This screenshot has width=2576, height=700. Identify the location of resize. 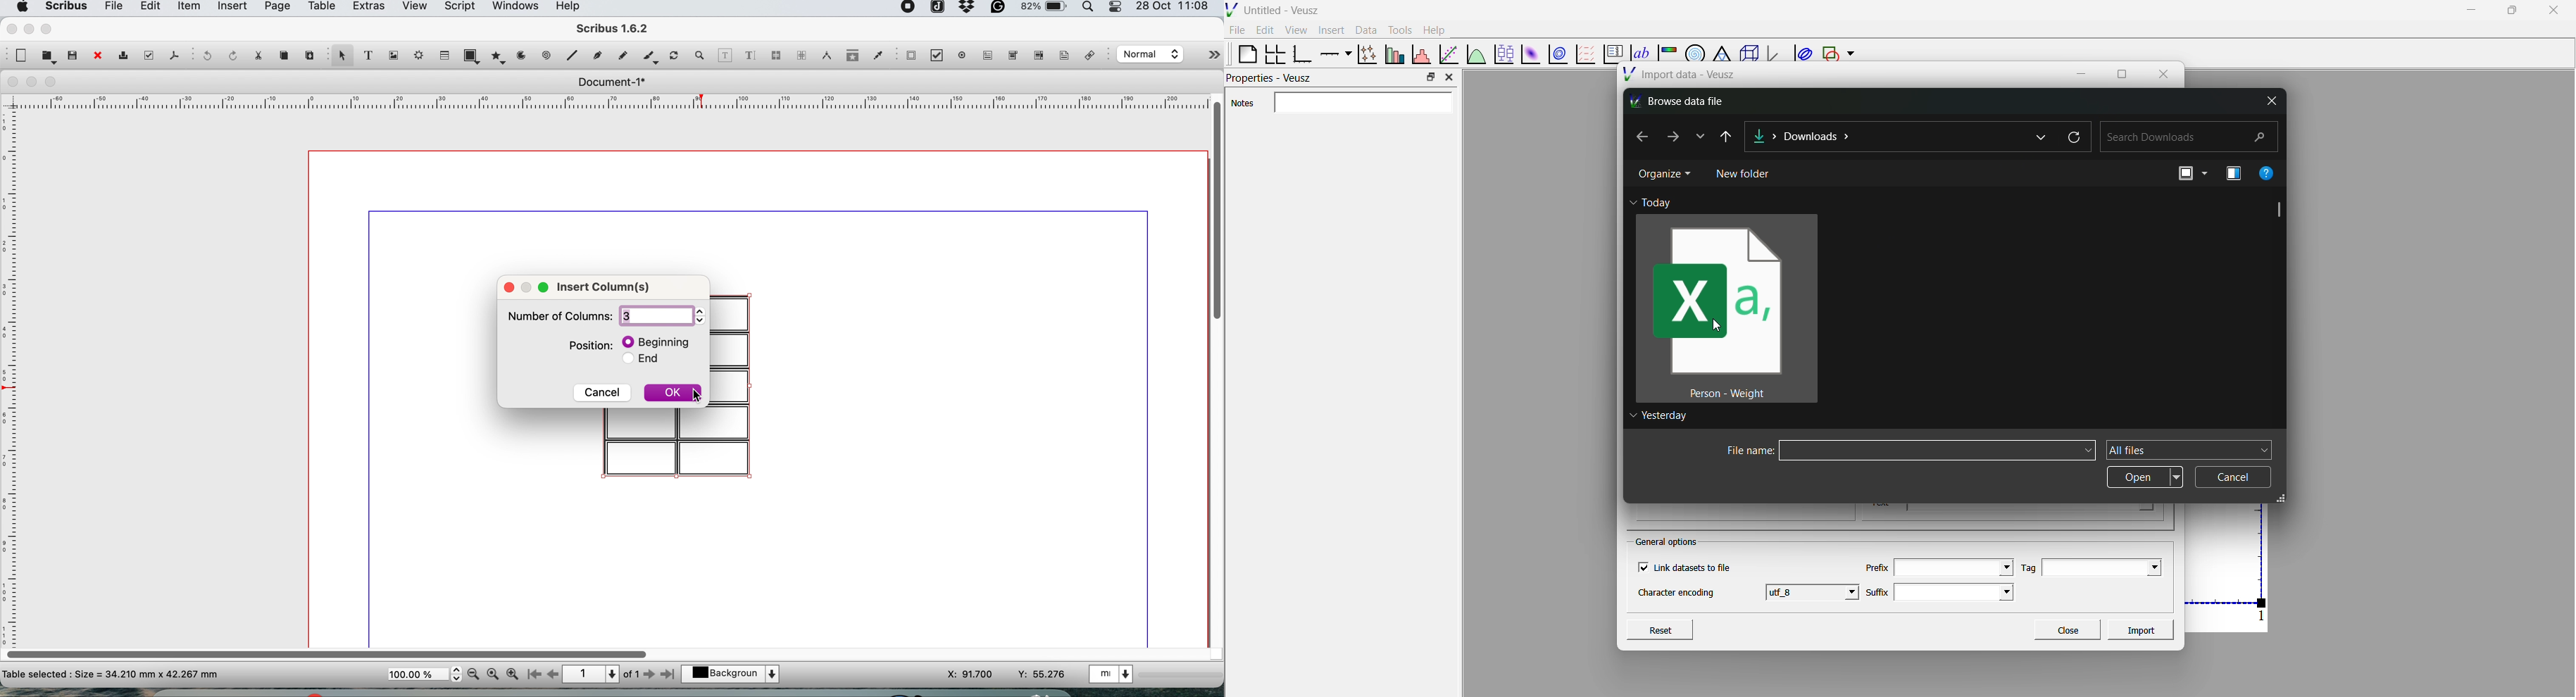
(528, 288).